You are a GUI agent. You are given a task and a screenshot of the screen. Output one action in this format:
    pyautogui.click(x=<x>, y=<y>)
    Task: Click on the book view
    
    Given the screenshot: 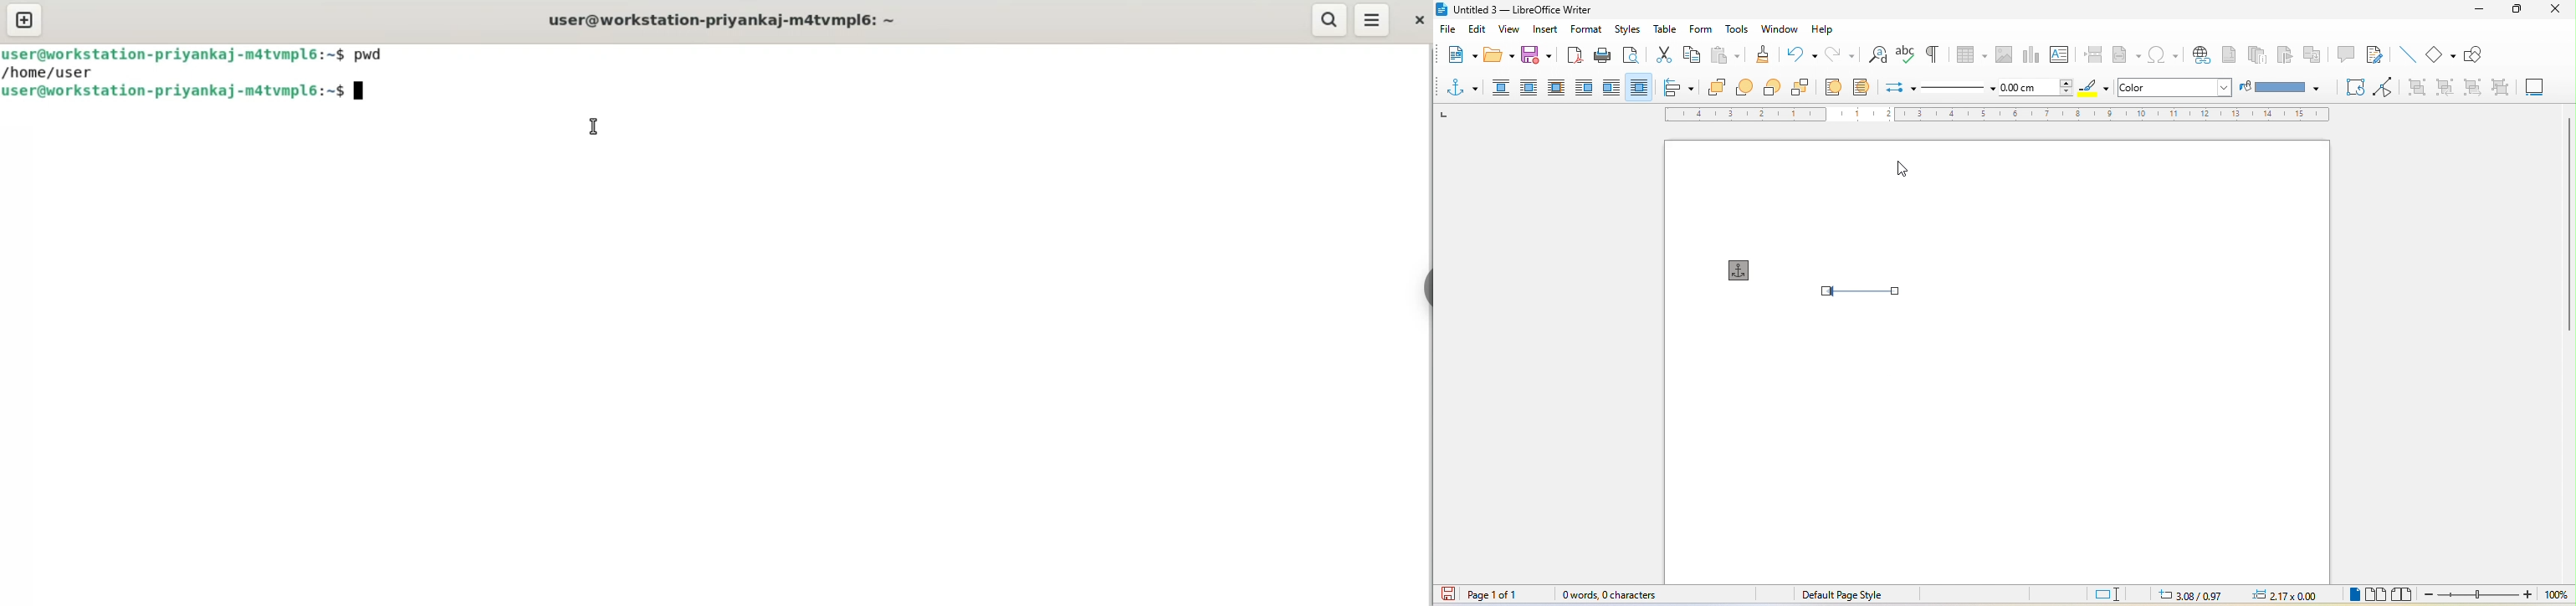 What is the action you would take?
    pyautogui.click(x=2404, y=594)
    